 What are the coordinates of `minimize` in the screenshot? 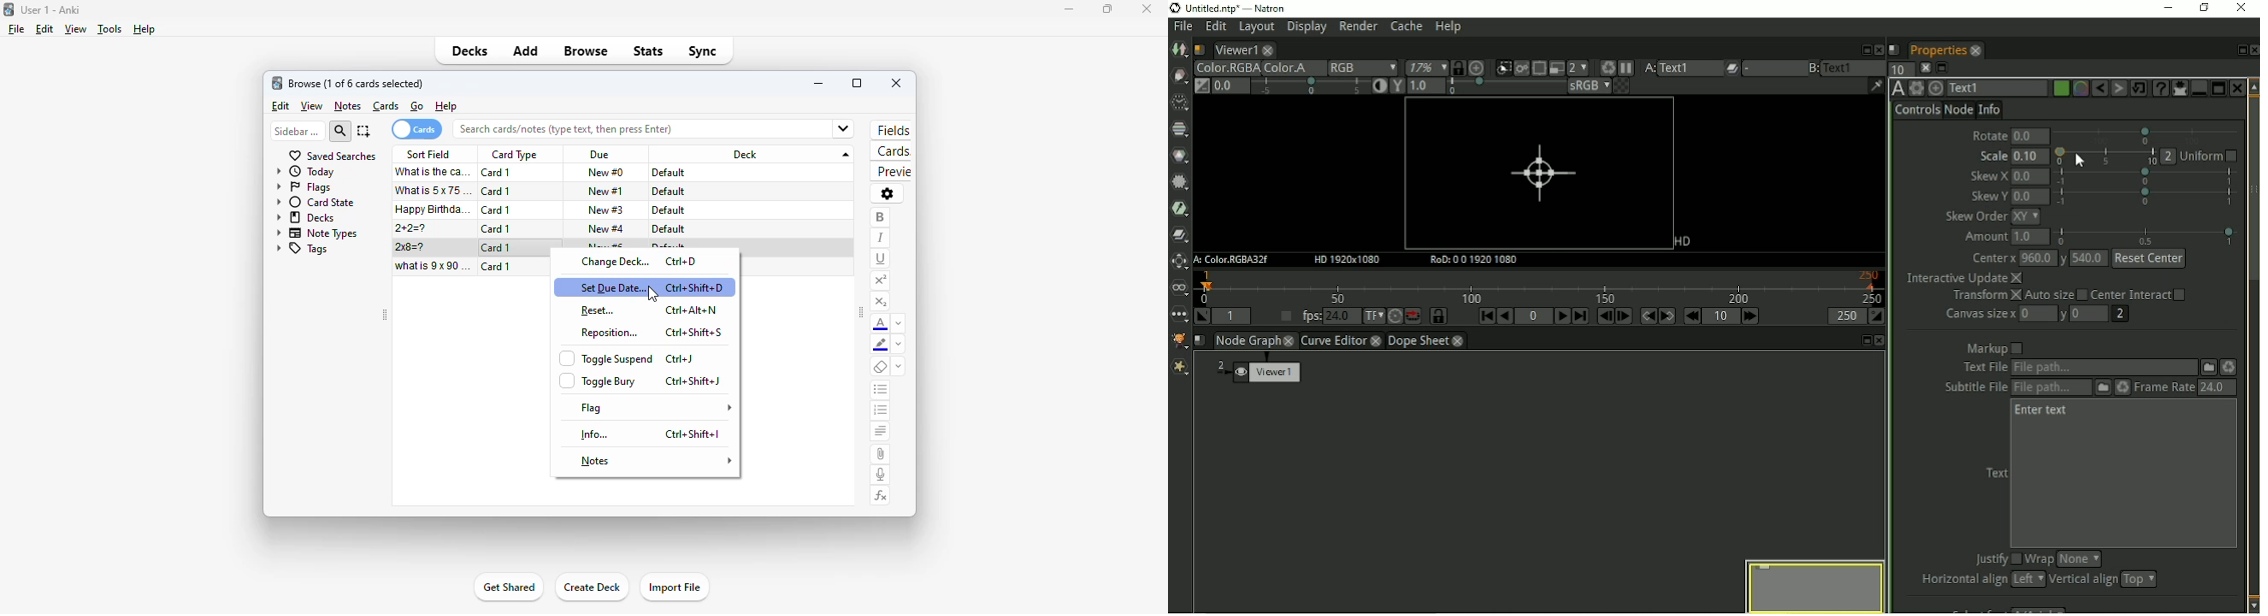 It's located at (1064, 9).